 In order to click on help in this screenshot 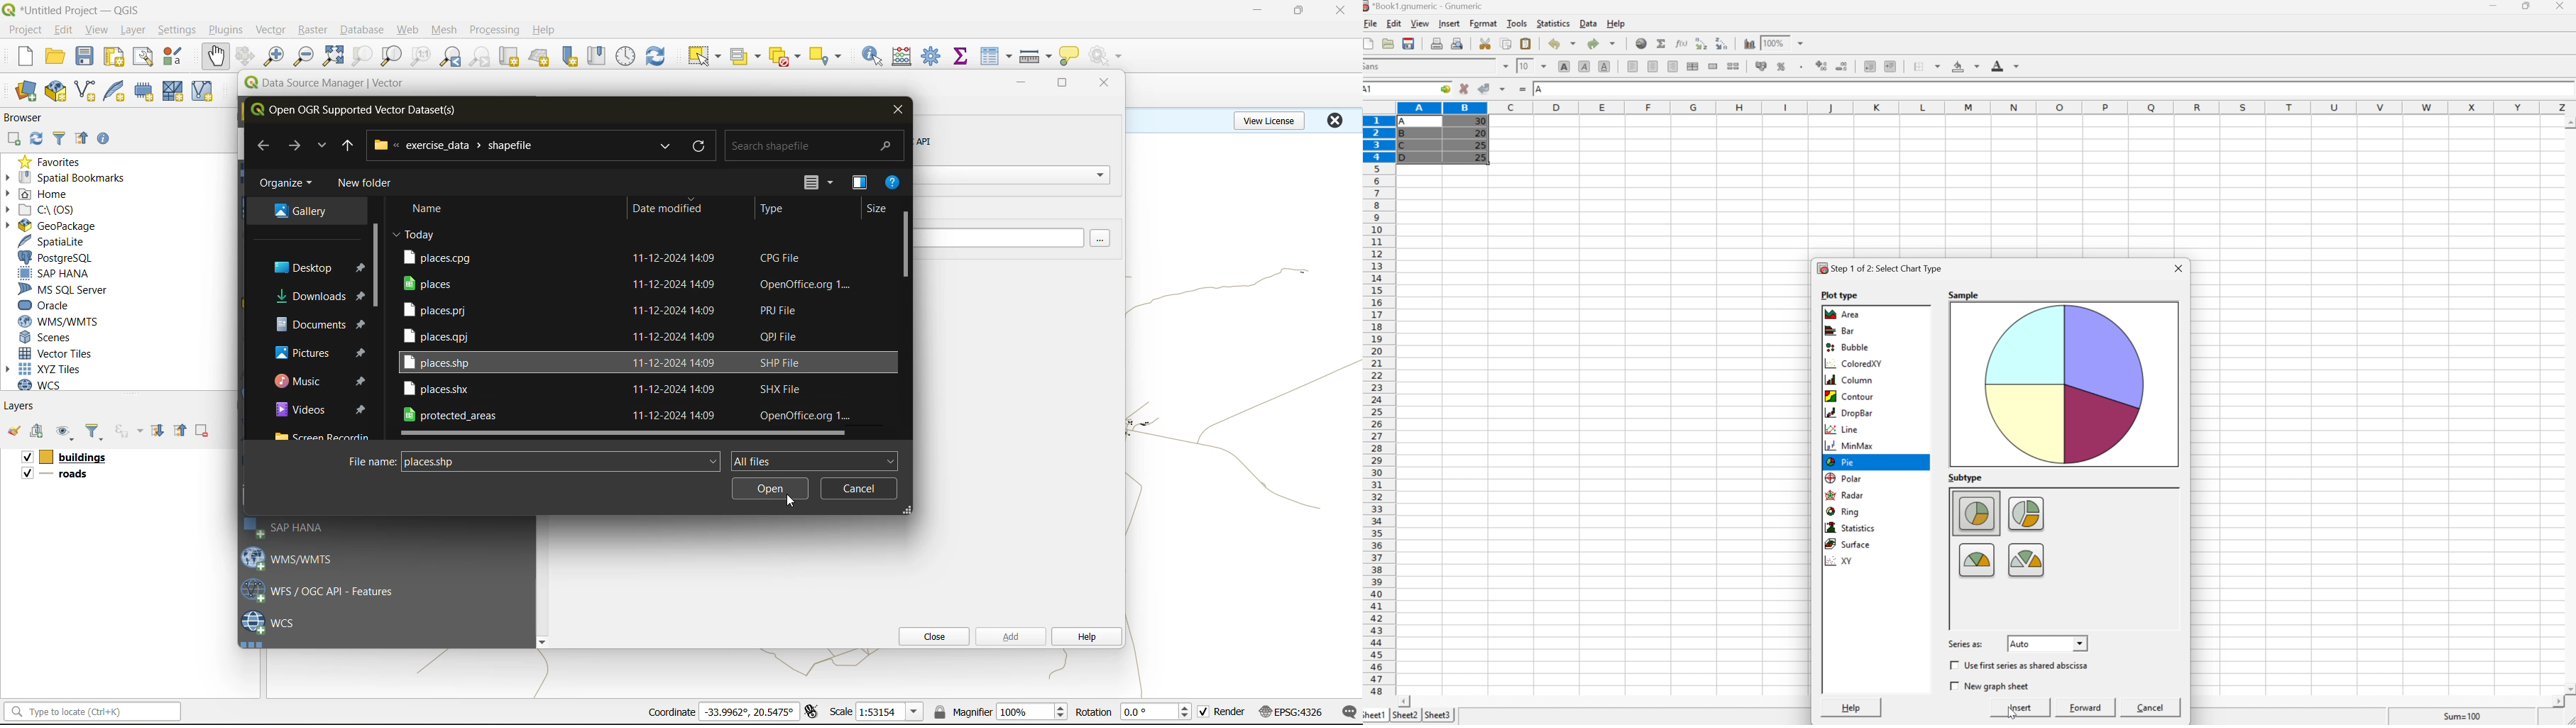, I will do `click(894, 184)`.